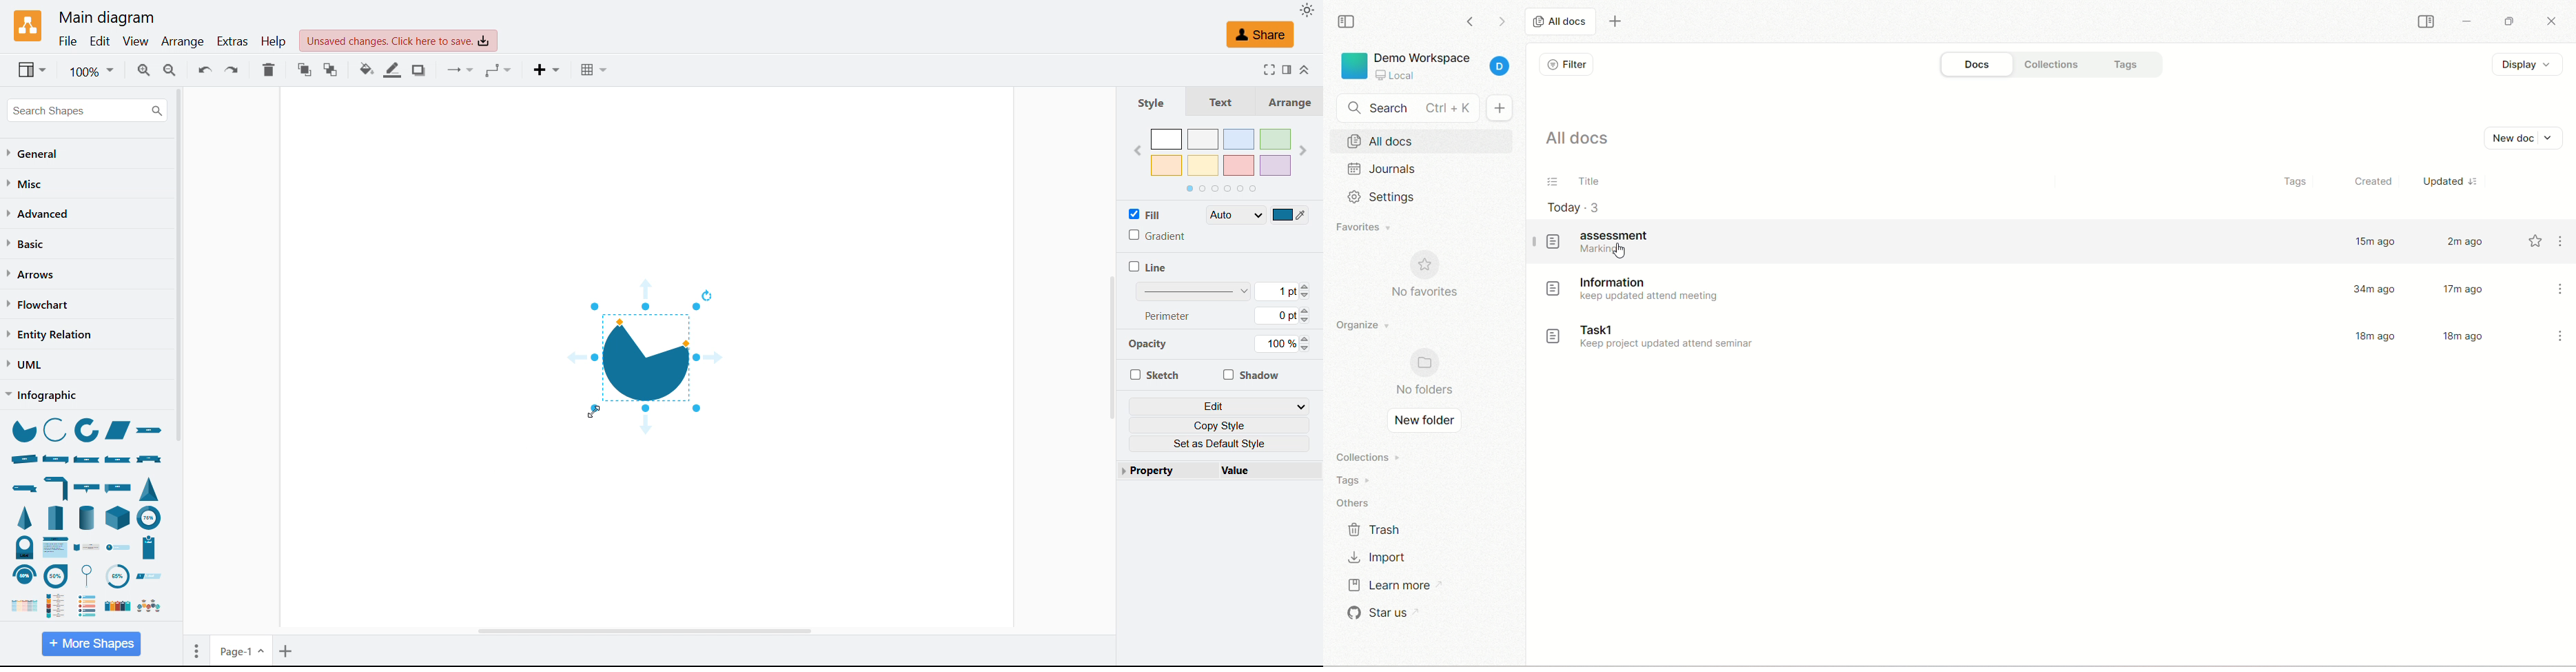 This screenshot has height=672, width=2576. I want to click on Next page , so click(1302, 150).